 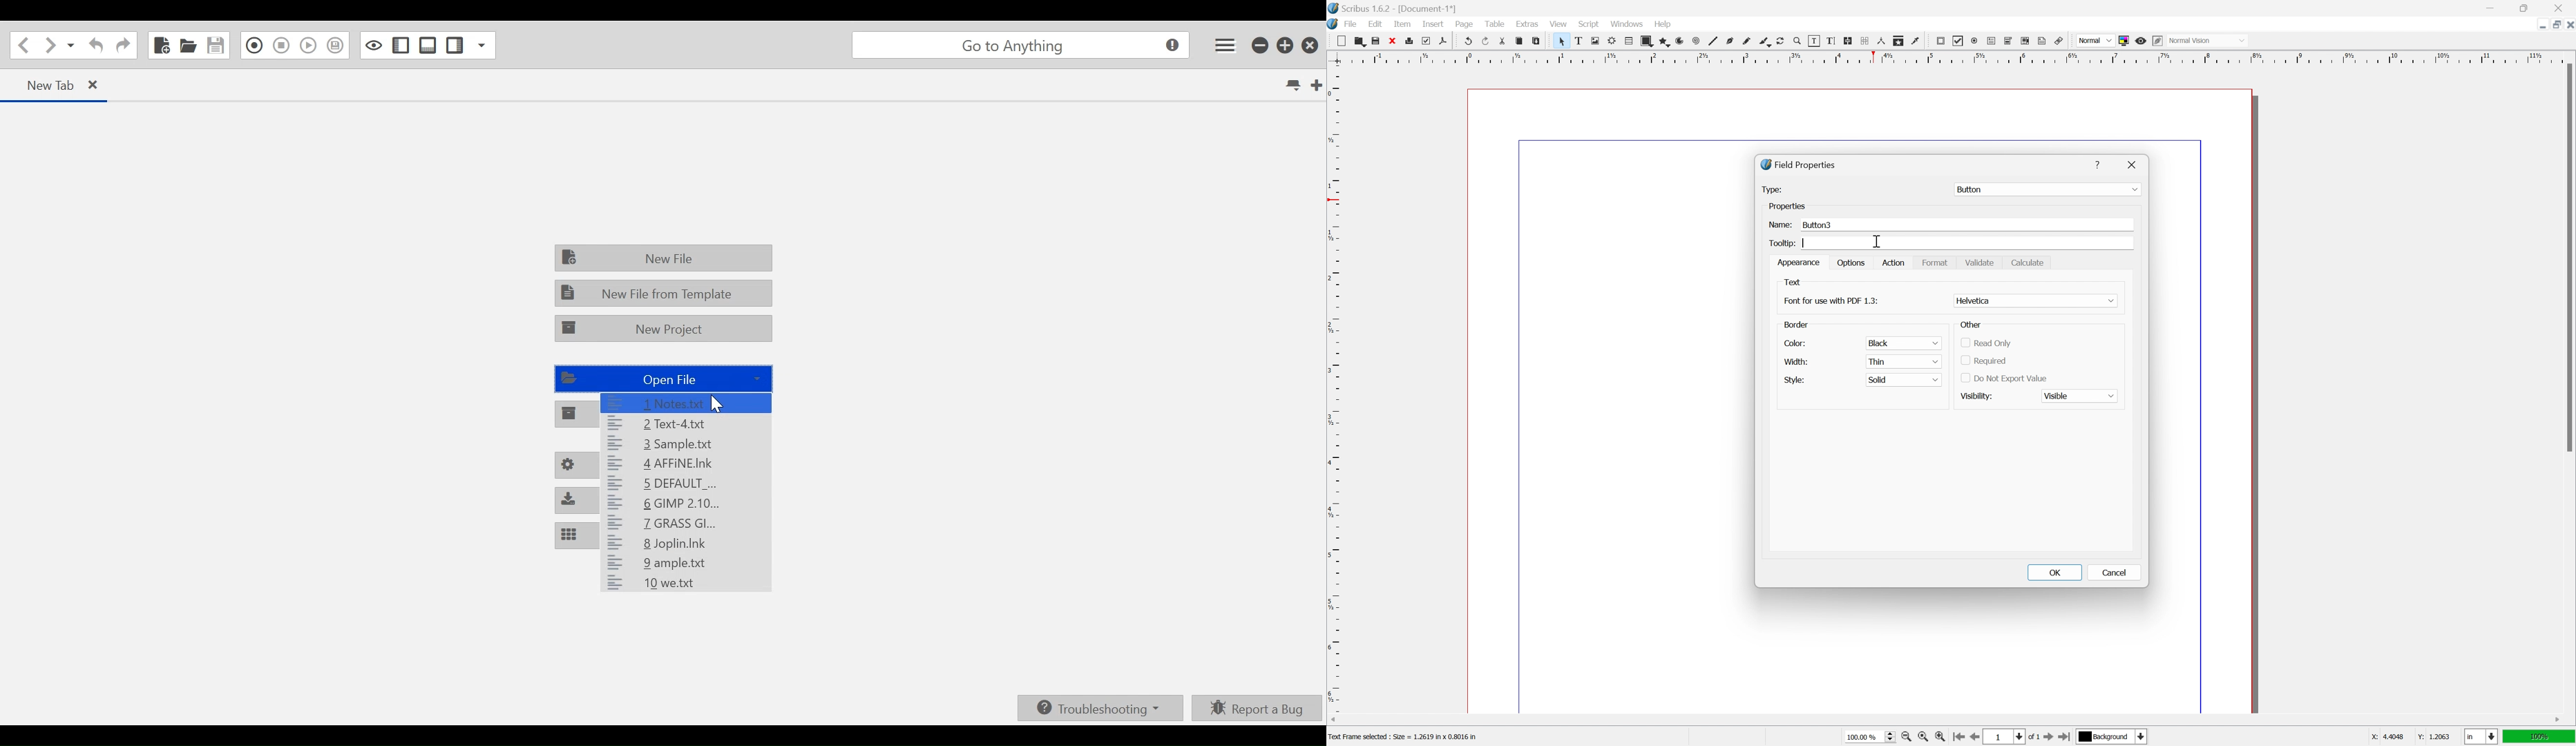 What do you see at coordinates (1769, 188) in the screenshot?
I see `Type:` at bounding box center [1769, 188].